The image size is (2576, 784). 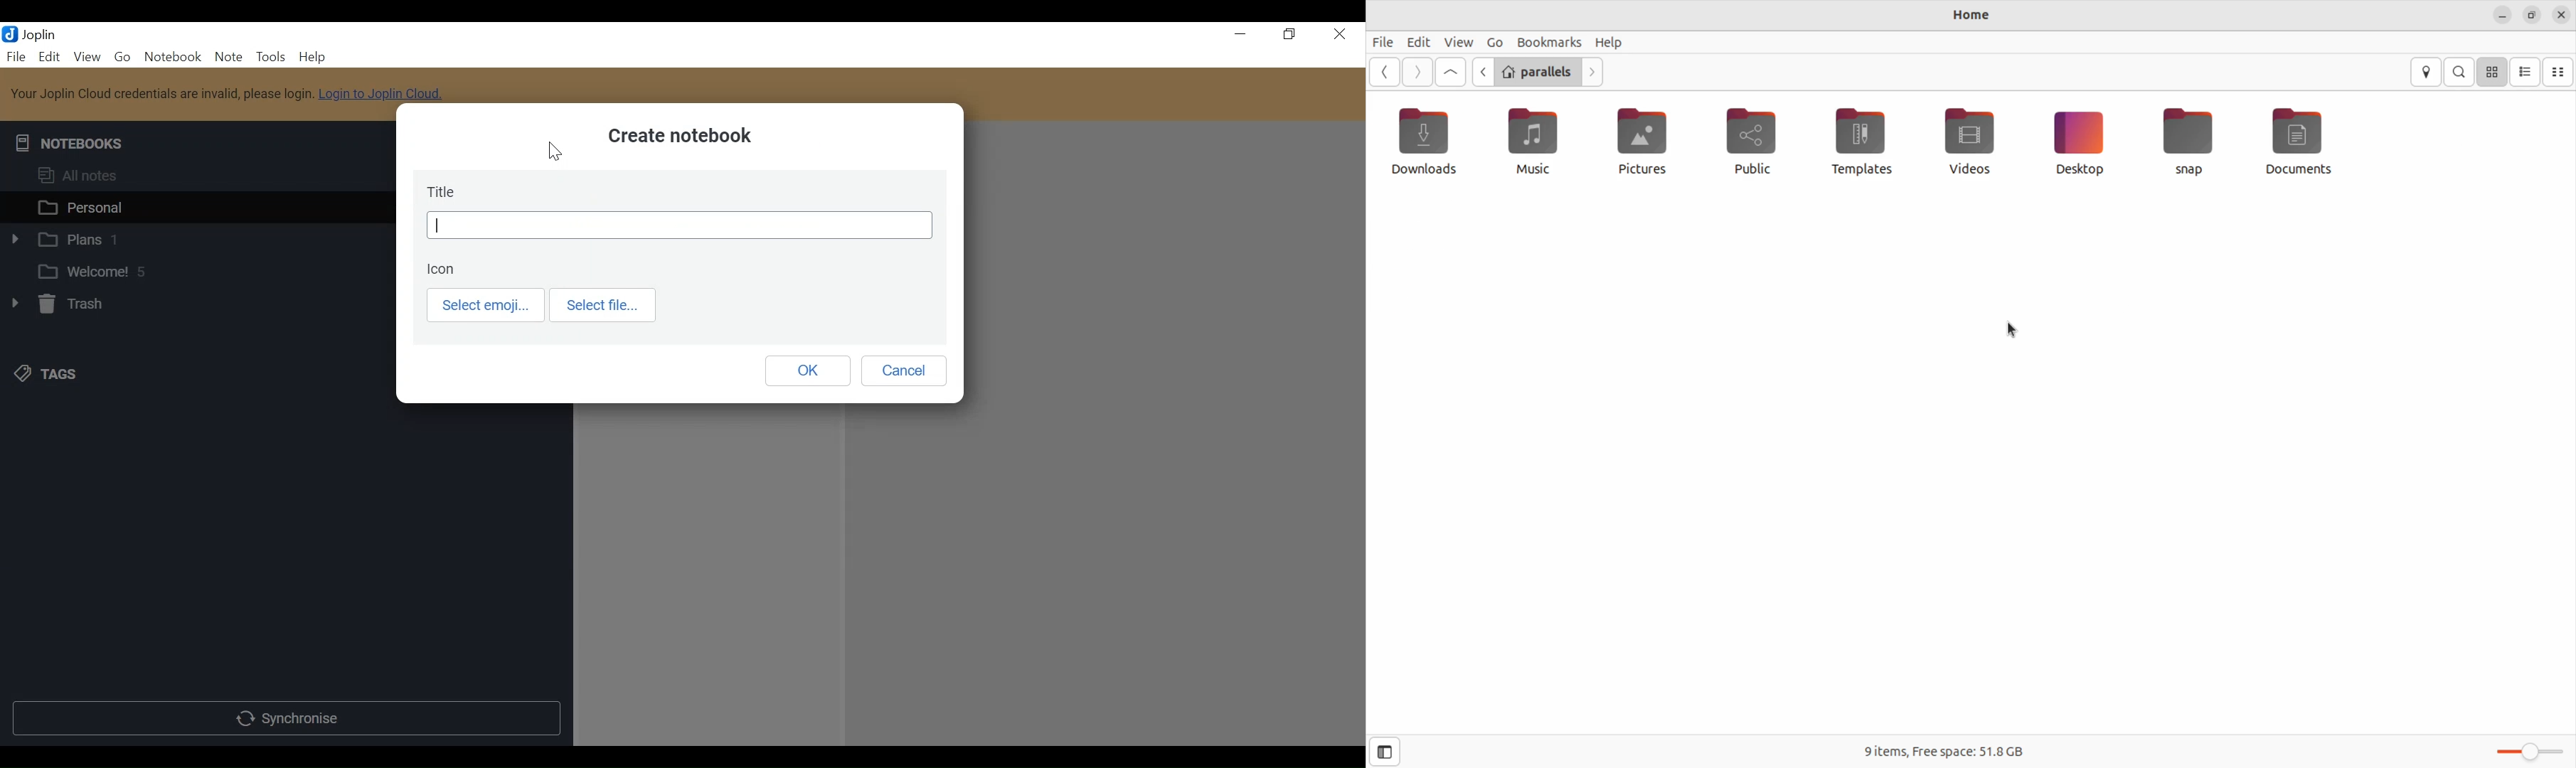 What do you see at coordinates (556, 152) in the screenshot?
I see `Cursor` at bounding box center [556, 152].